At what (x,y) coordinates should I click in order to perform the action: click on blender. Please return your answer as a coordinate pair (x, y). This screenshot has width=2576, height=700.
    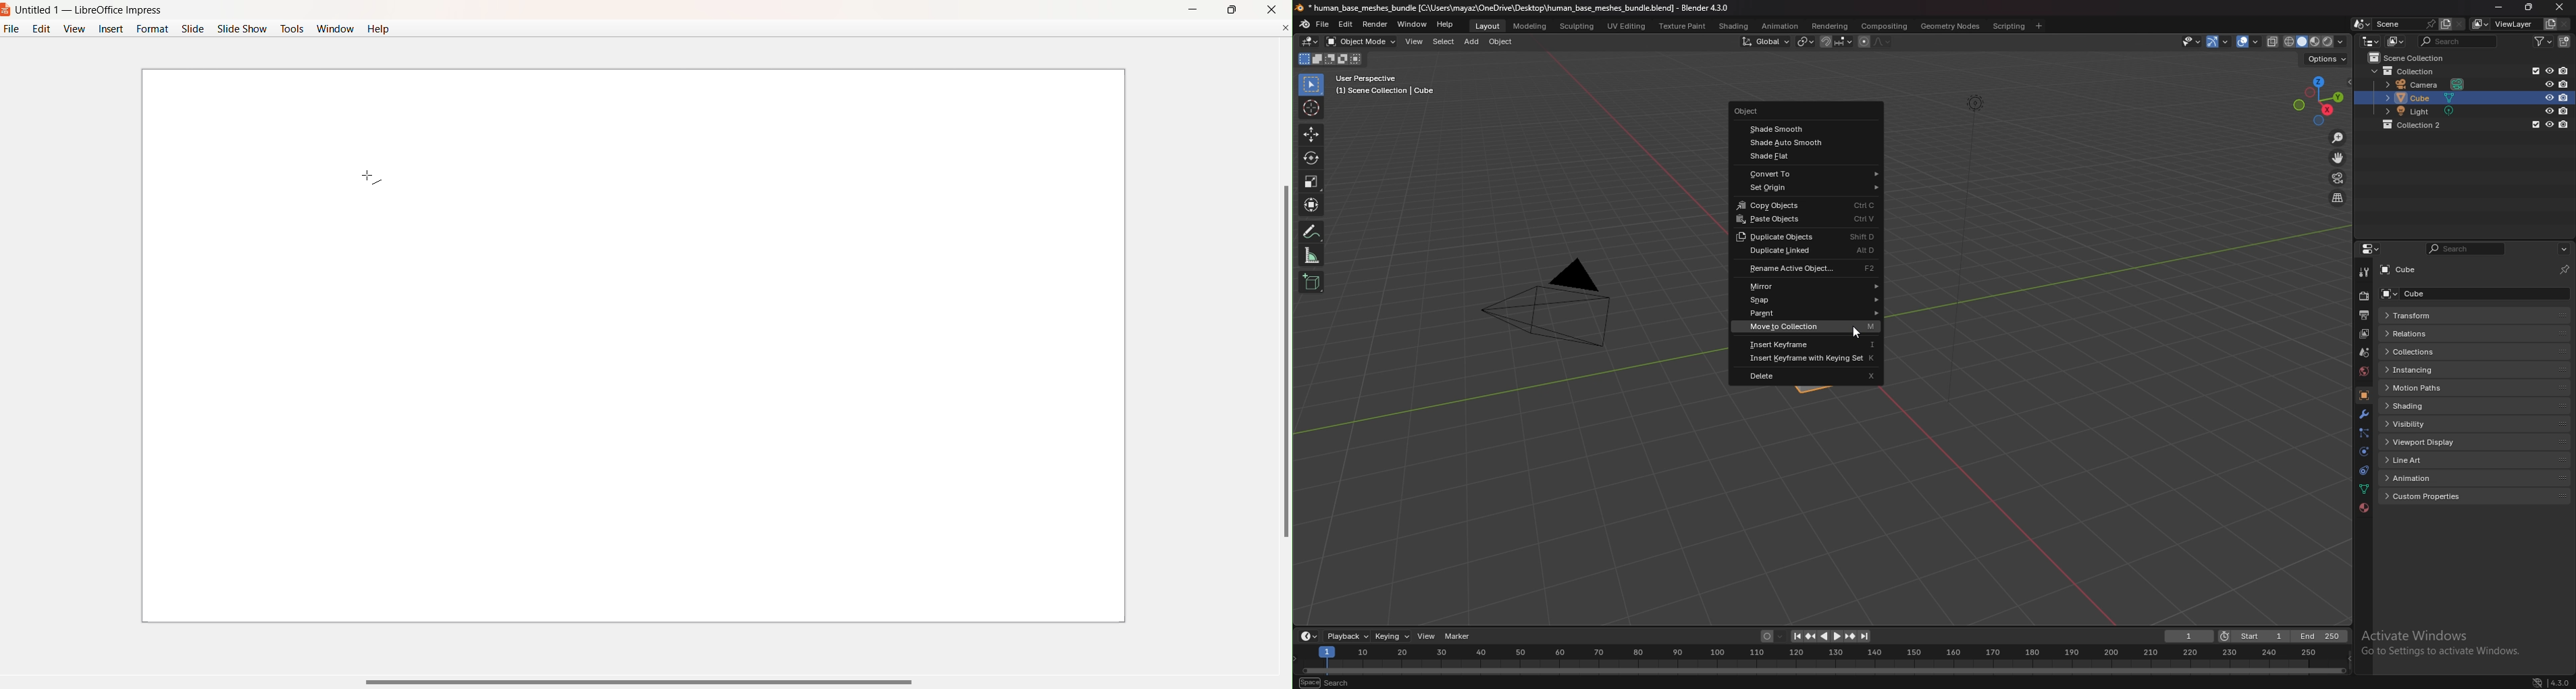
    Looking at the image, I should click on (1306, 24).